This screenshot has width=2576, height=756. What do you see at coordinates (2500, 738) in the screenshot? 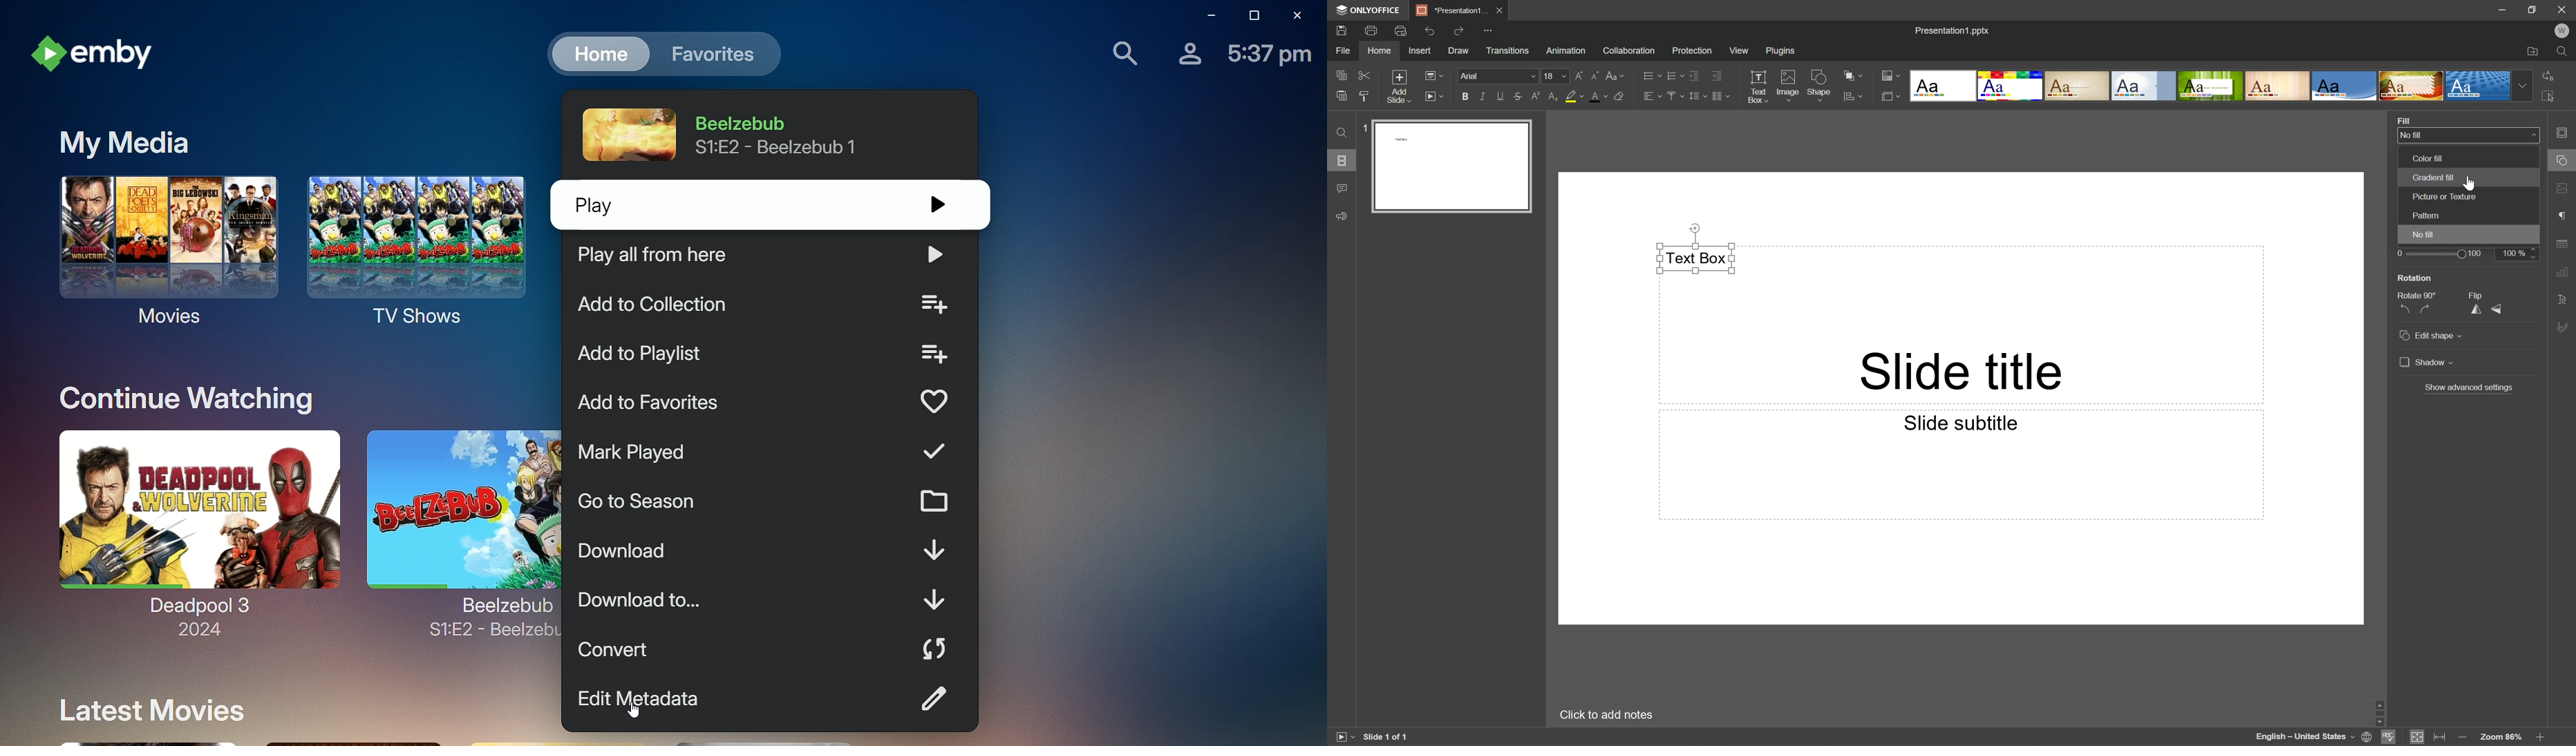
I see `Zoom 103%` at bounding box center [2500, 738].